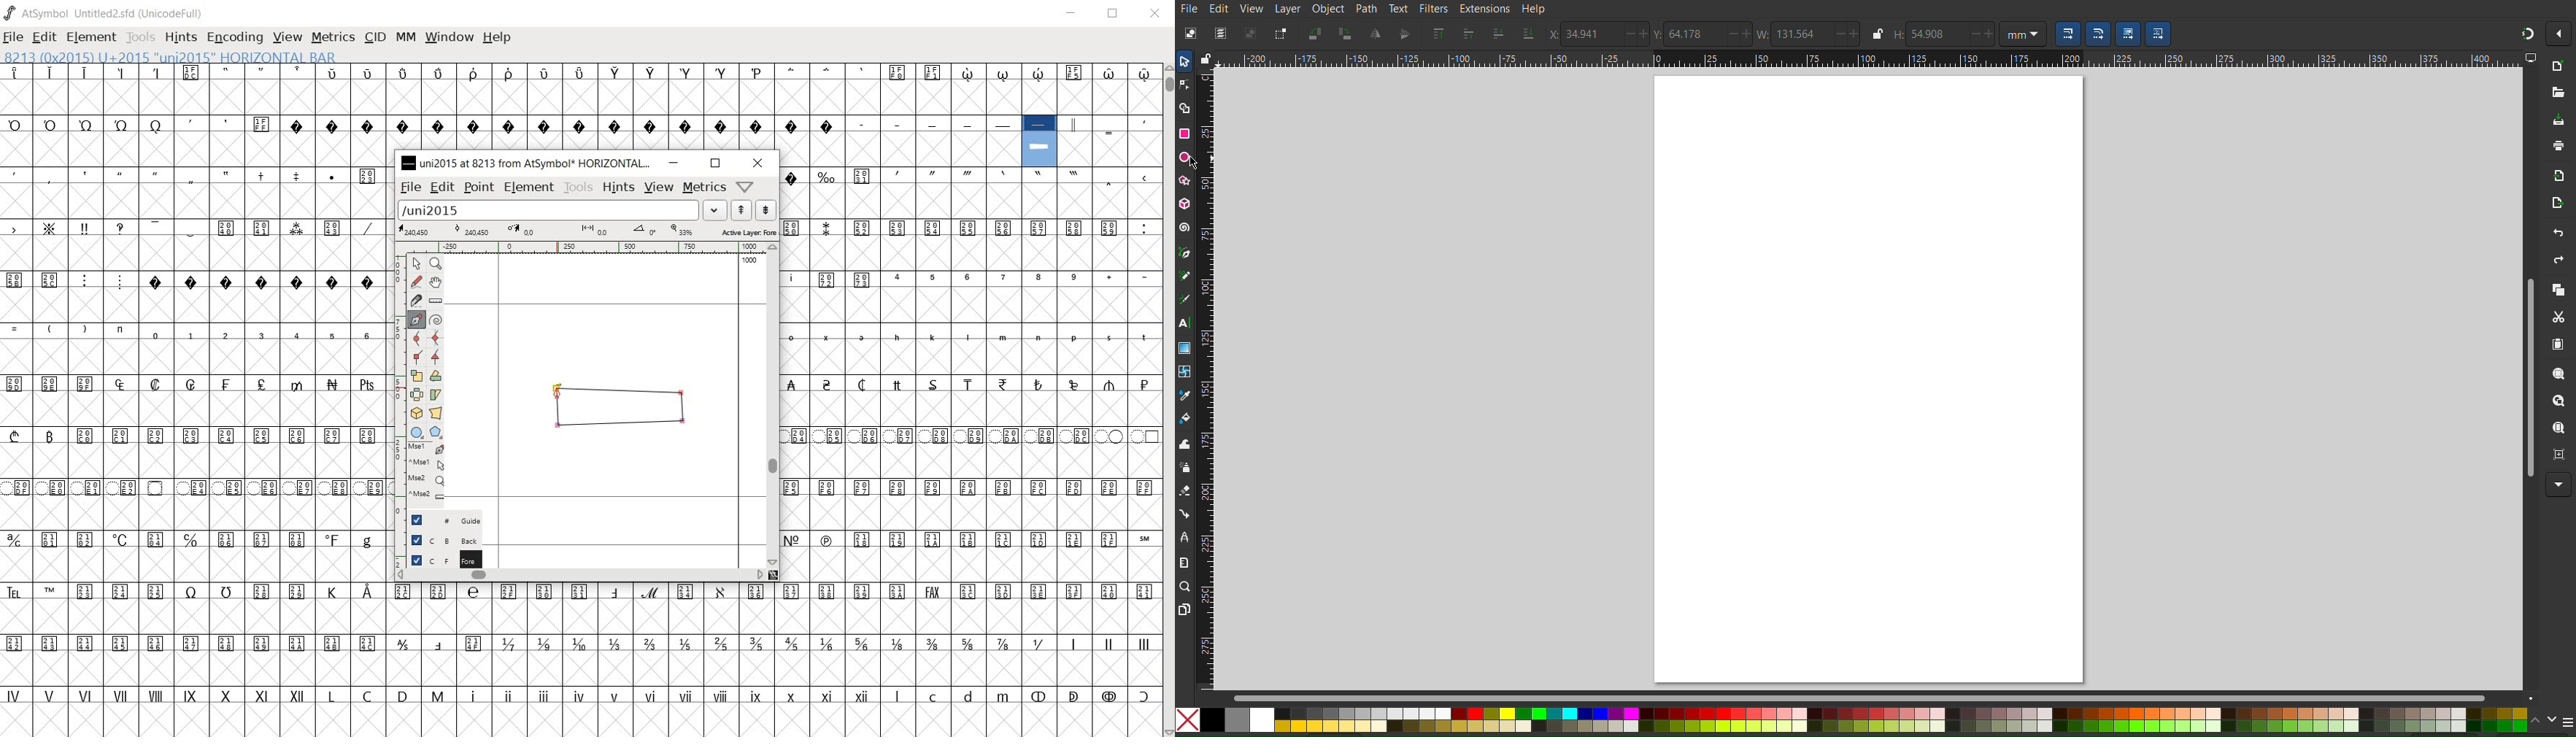  What do you see at coordinates (658, 187) in the screenshot?
I see `view` at bounding box center [658, 187].